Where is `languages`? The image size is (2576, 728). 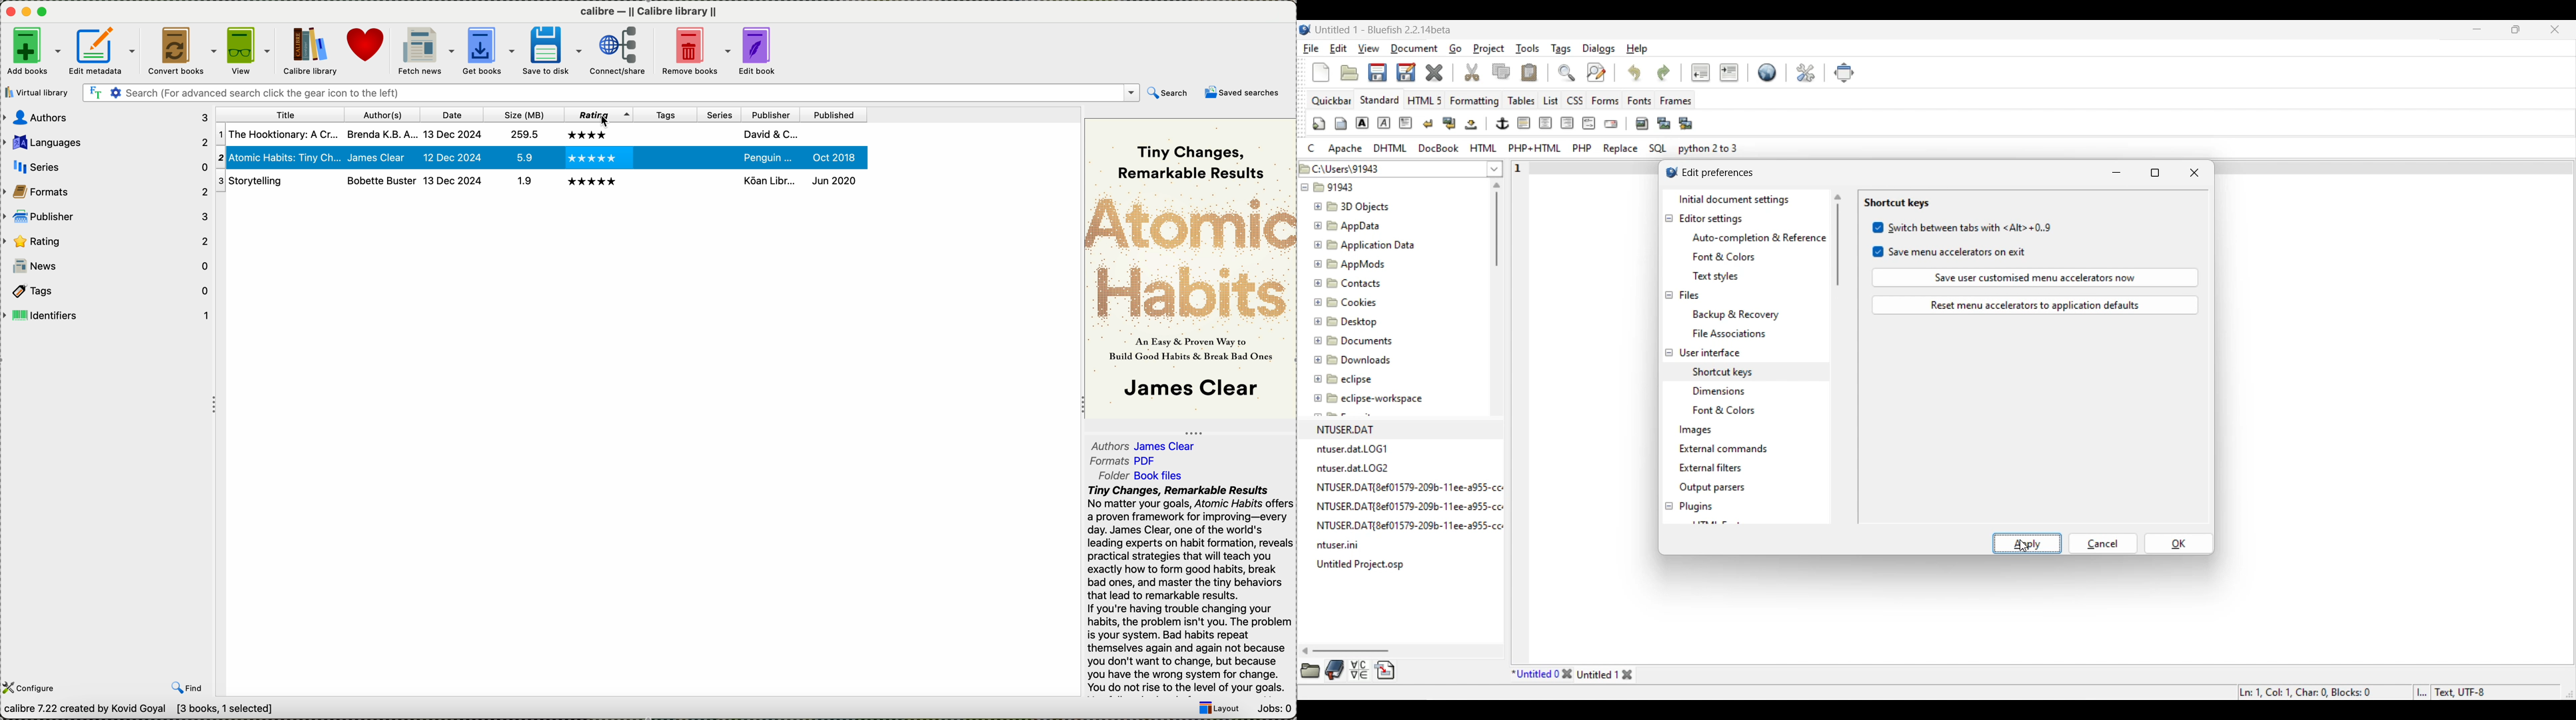 languages is located at coordinates (108, 144).